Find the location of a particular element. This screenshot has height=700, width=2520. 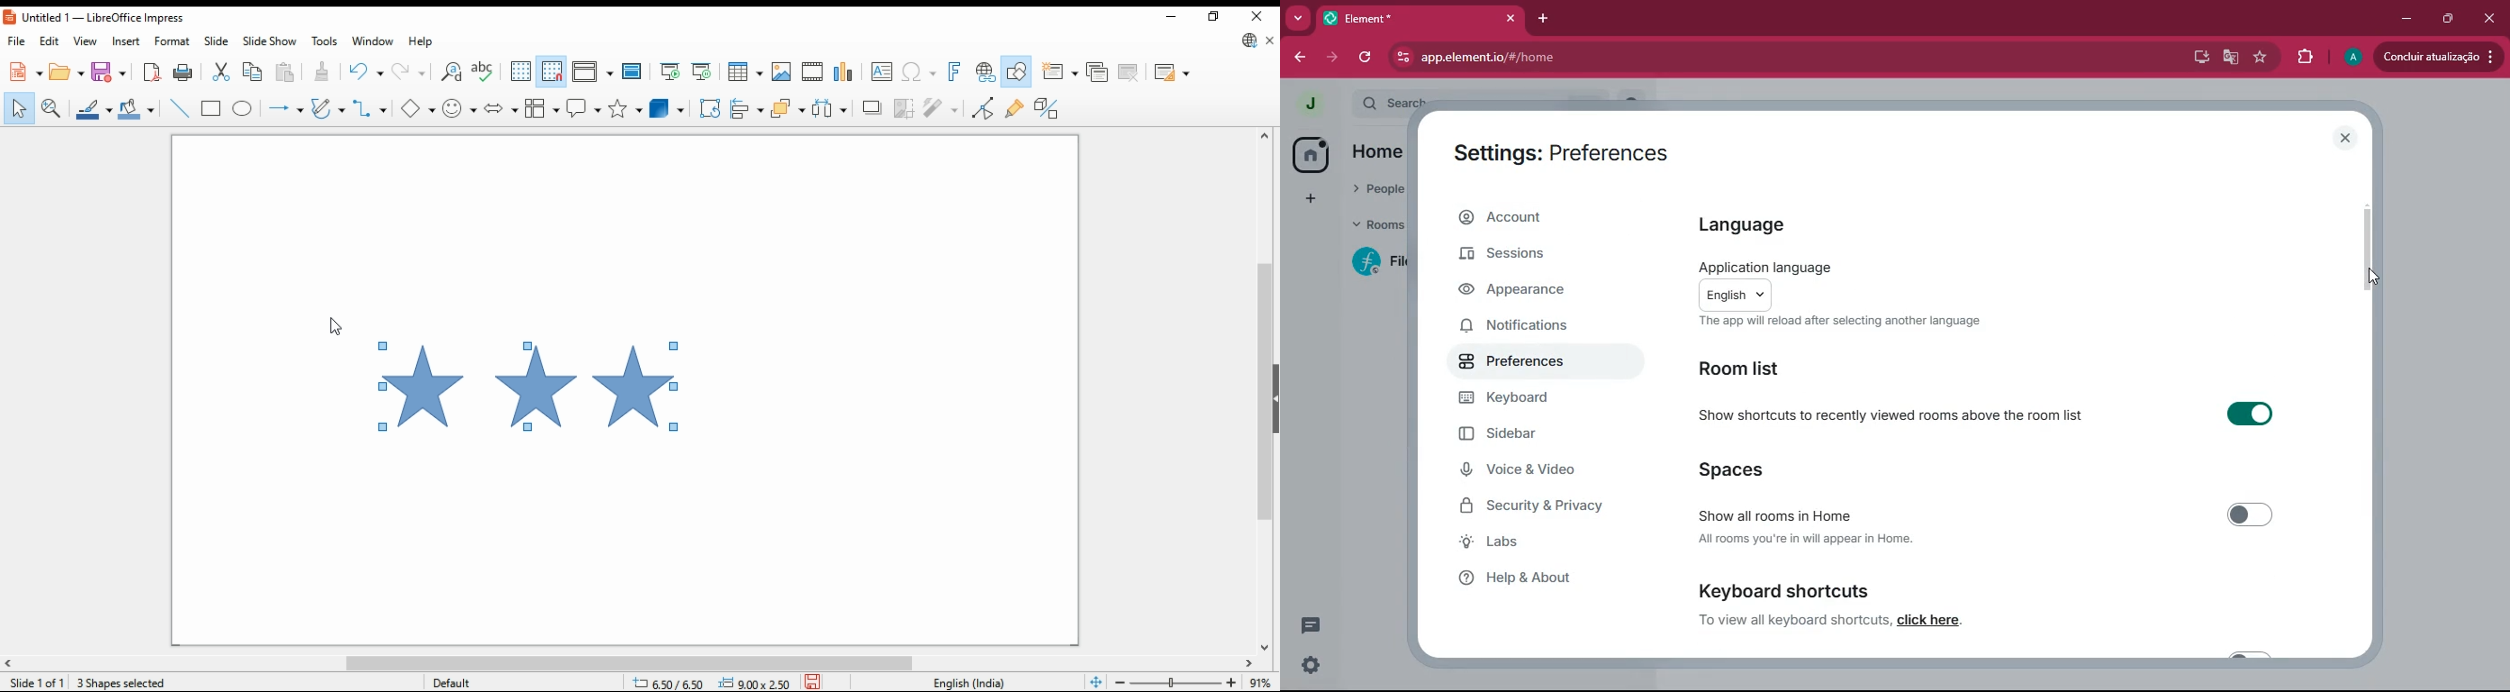

home is located at coordinates (1314, 153).